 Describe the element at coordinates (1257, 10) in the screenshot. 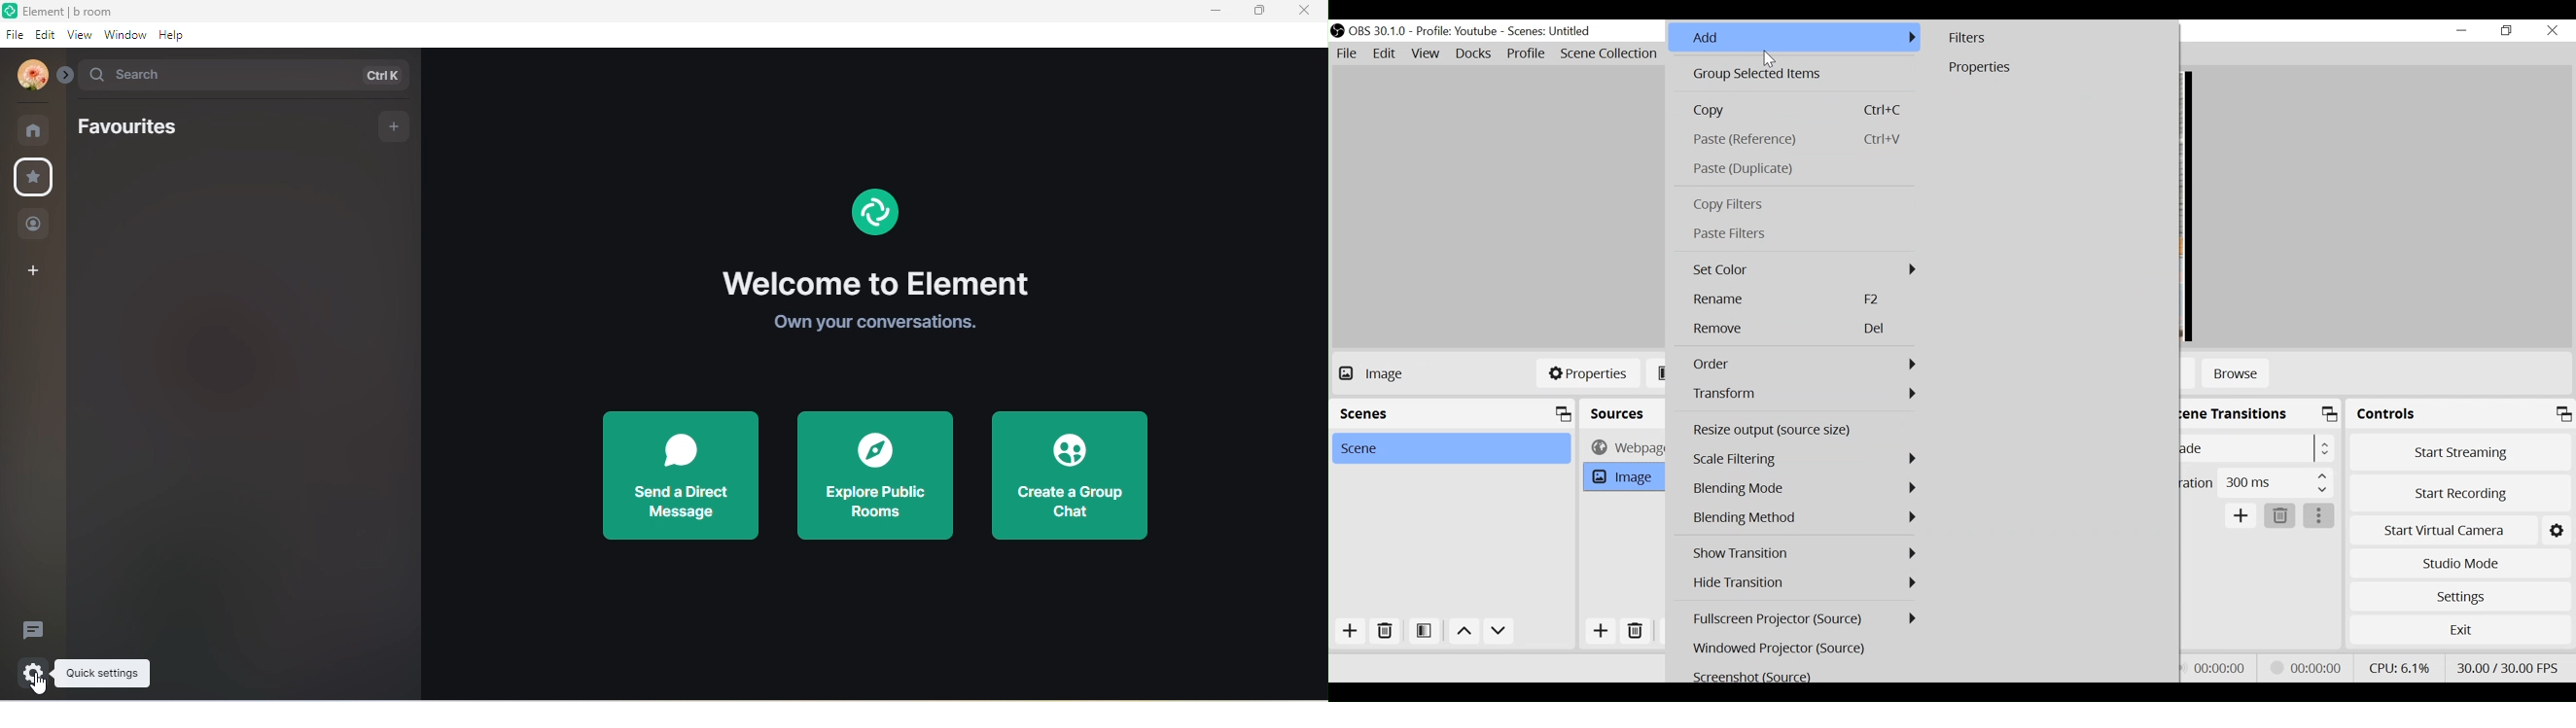

I see `maximize` at that location.